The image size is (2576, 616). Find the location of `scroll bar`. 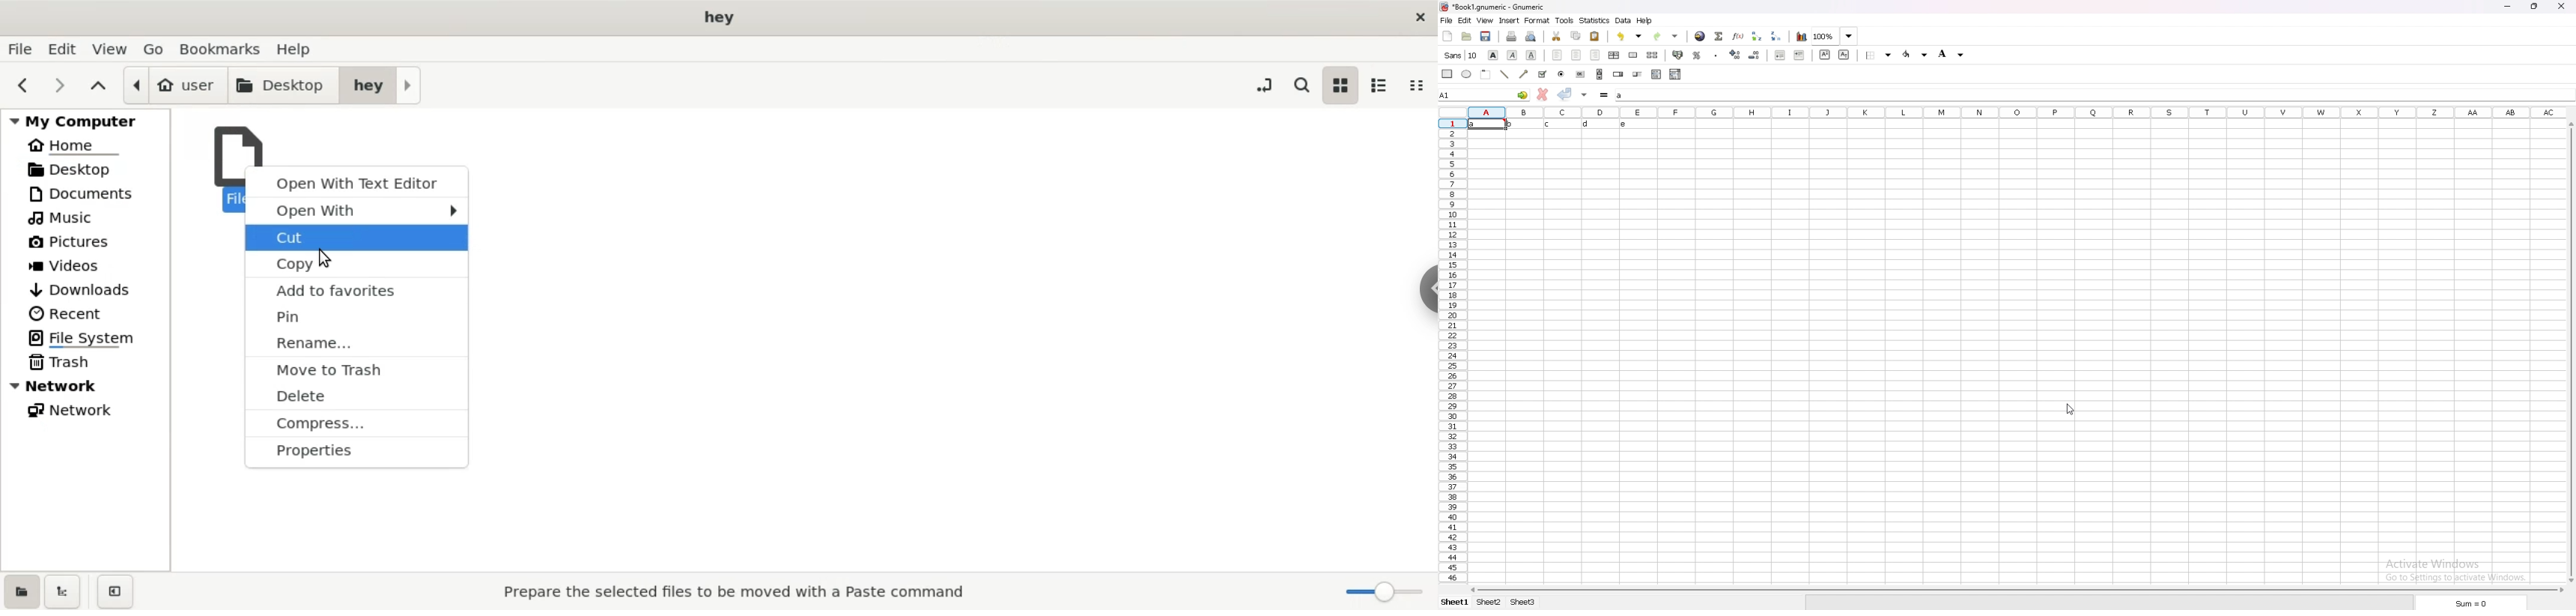

scroll bar is located at coordinates (2570, 354).